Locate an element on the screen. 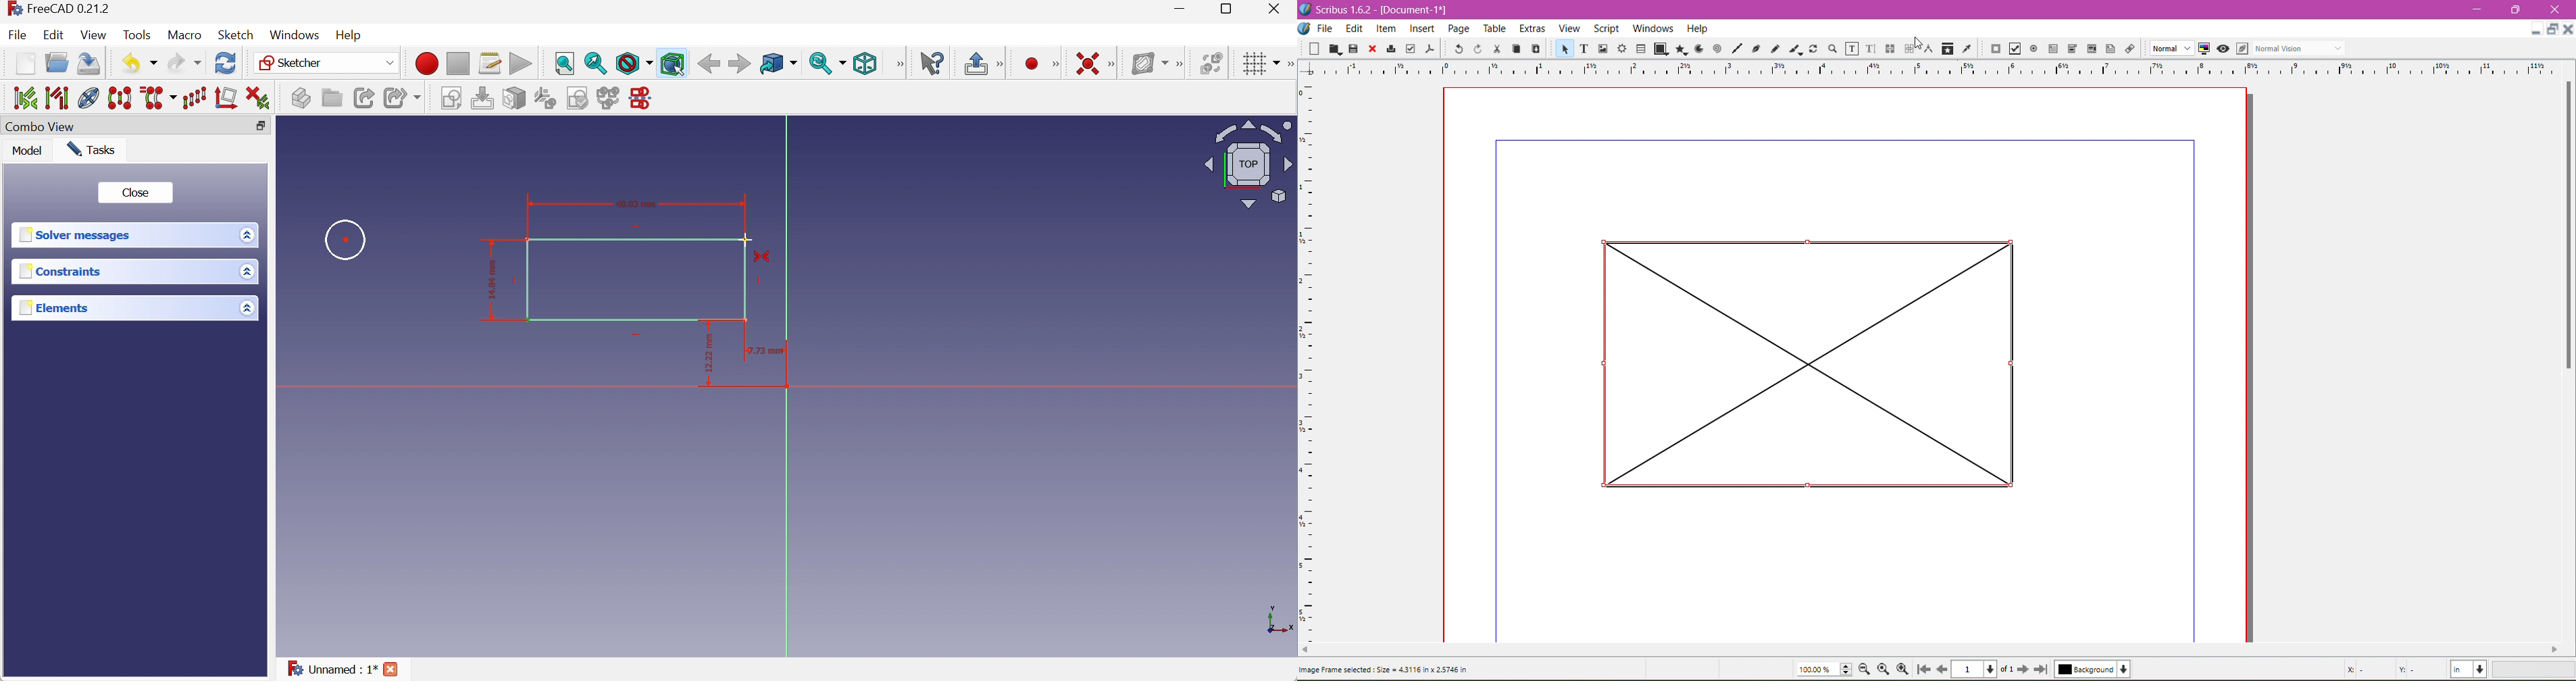 The width and height of the screenshot is (2576, 700). Calligraphic Line is located at coordinates (1794, 49).